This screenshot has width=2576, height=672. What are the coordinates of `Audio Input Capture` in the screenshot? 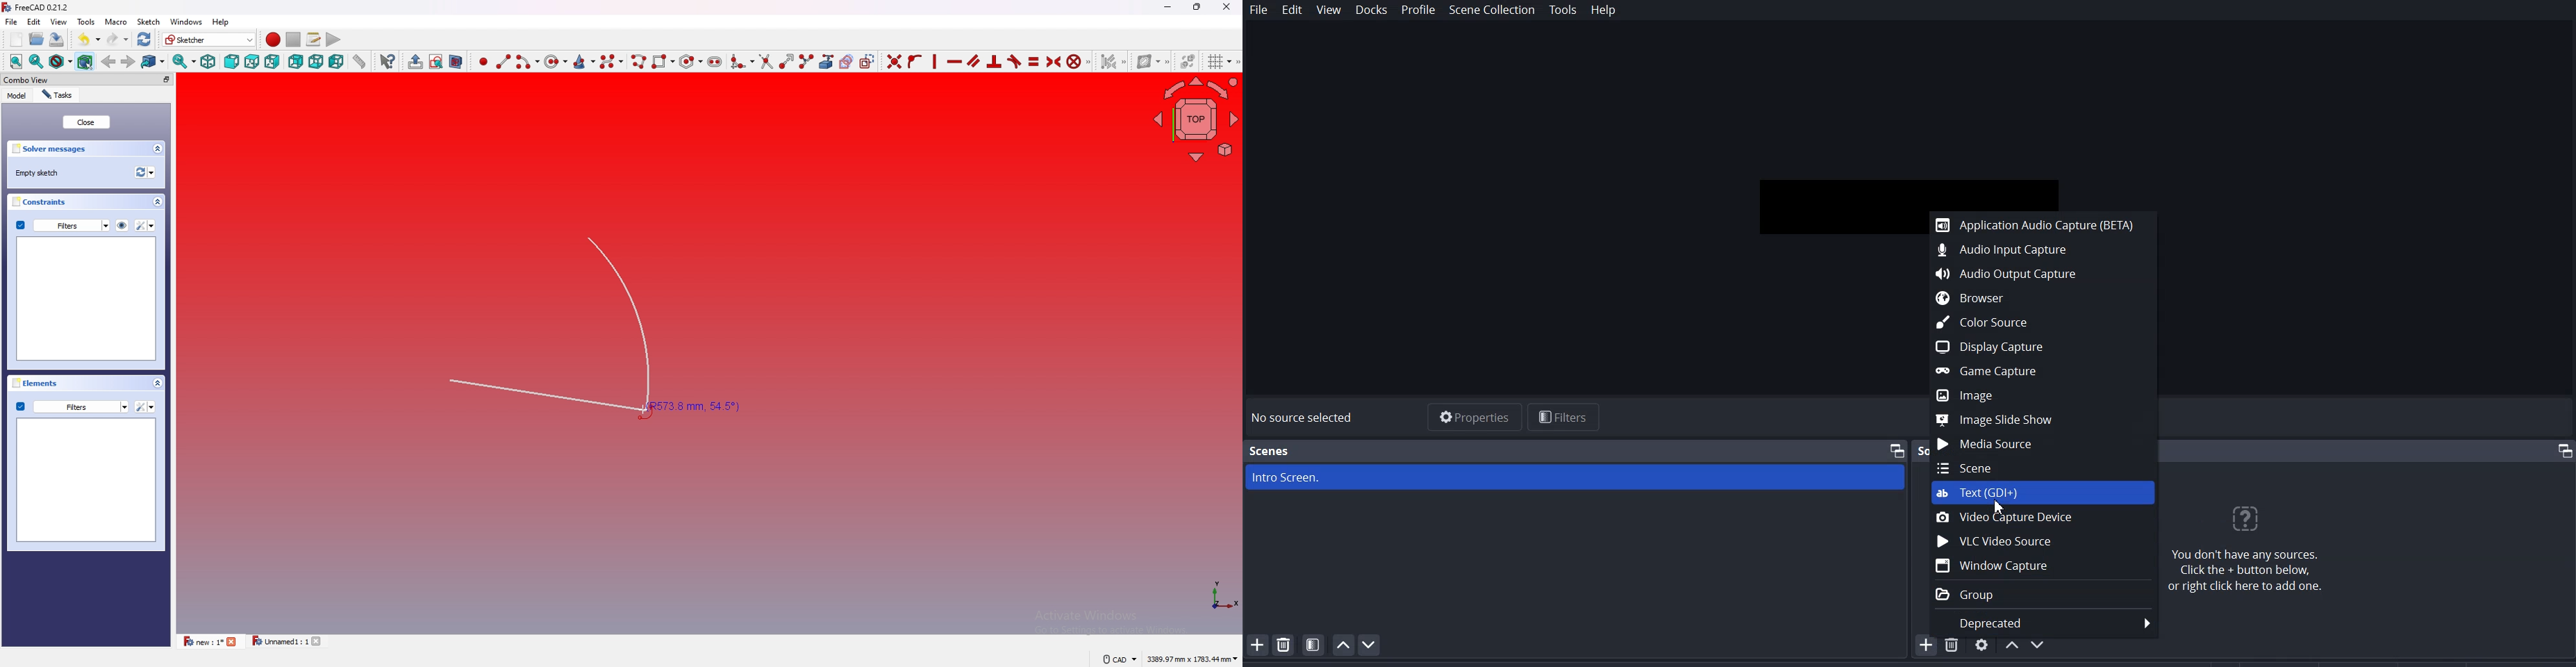 It's located at (2038, 249).